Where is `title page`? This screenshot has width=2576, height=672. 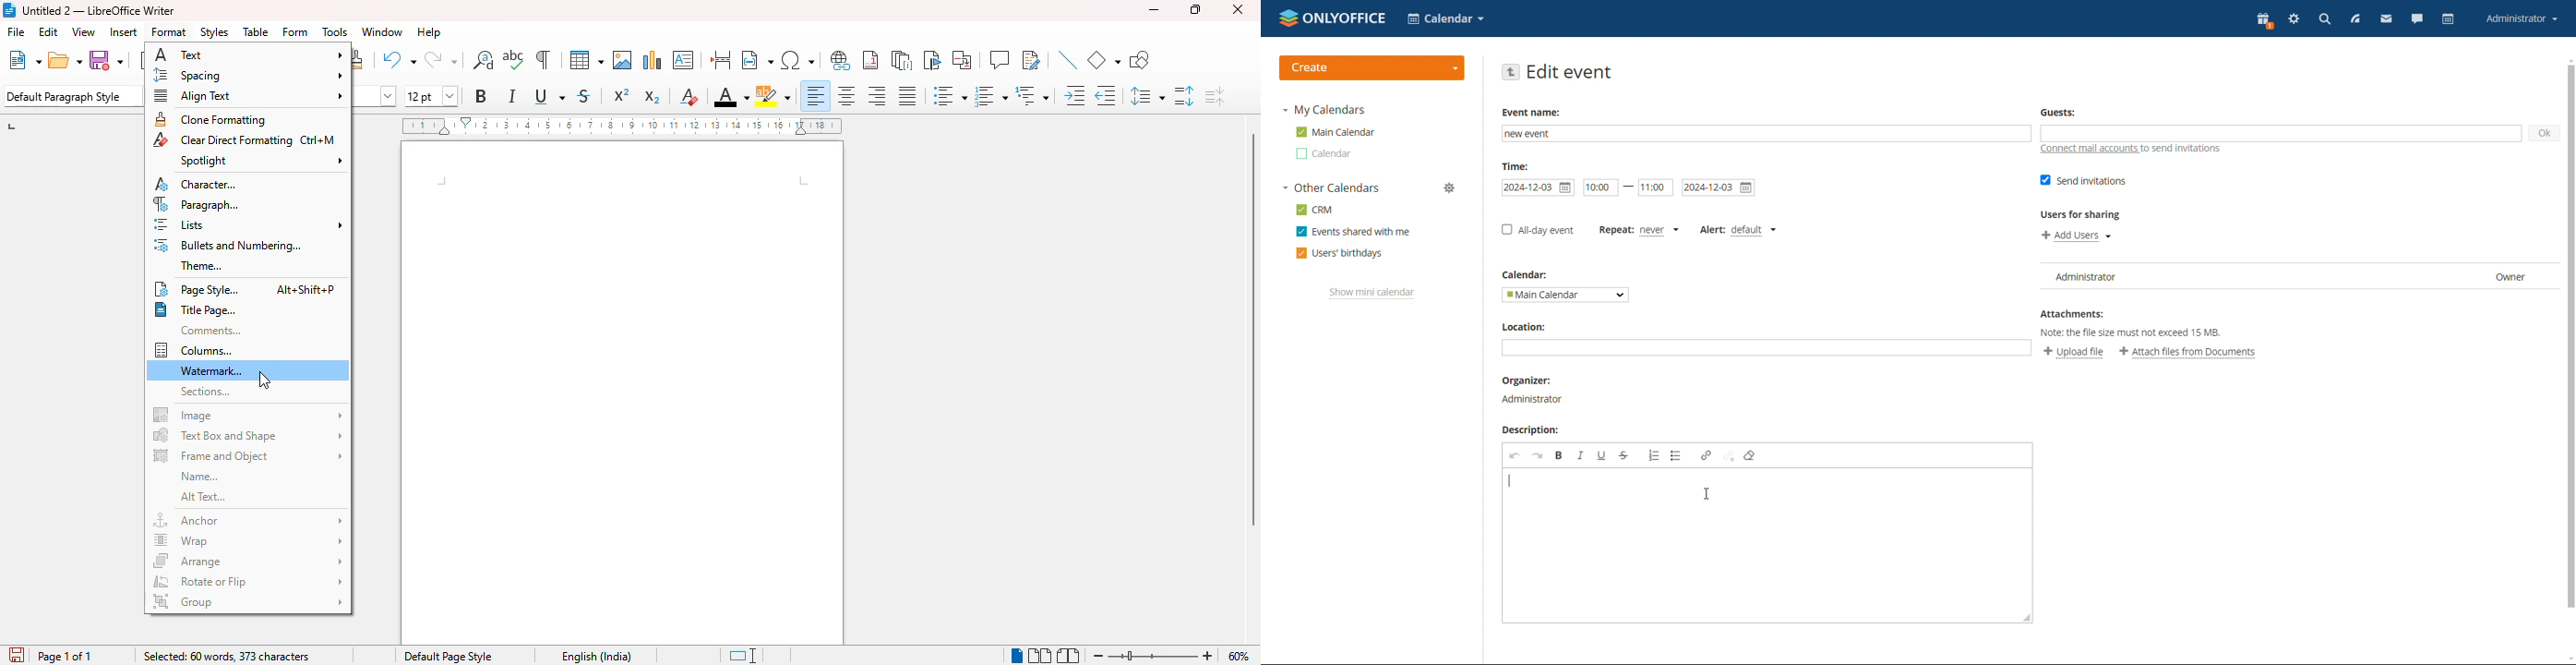 title page is located at coordinates (194, 309).